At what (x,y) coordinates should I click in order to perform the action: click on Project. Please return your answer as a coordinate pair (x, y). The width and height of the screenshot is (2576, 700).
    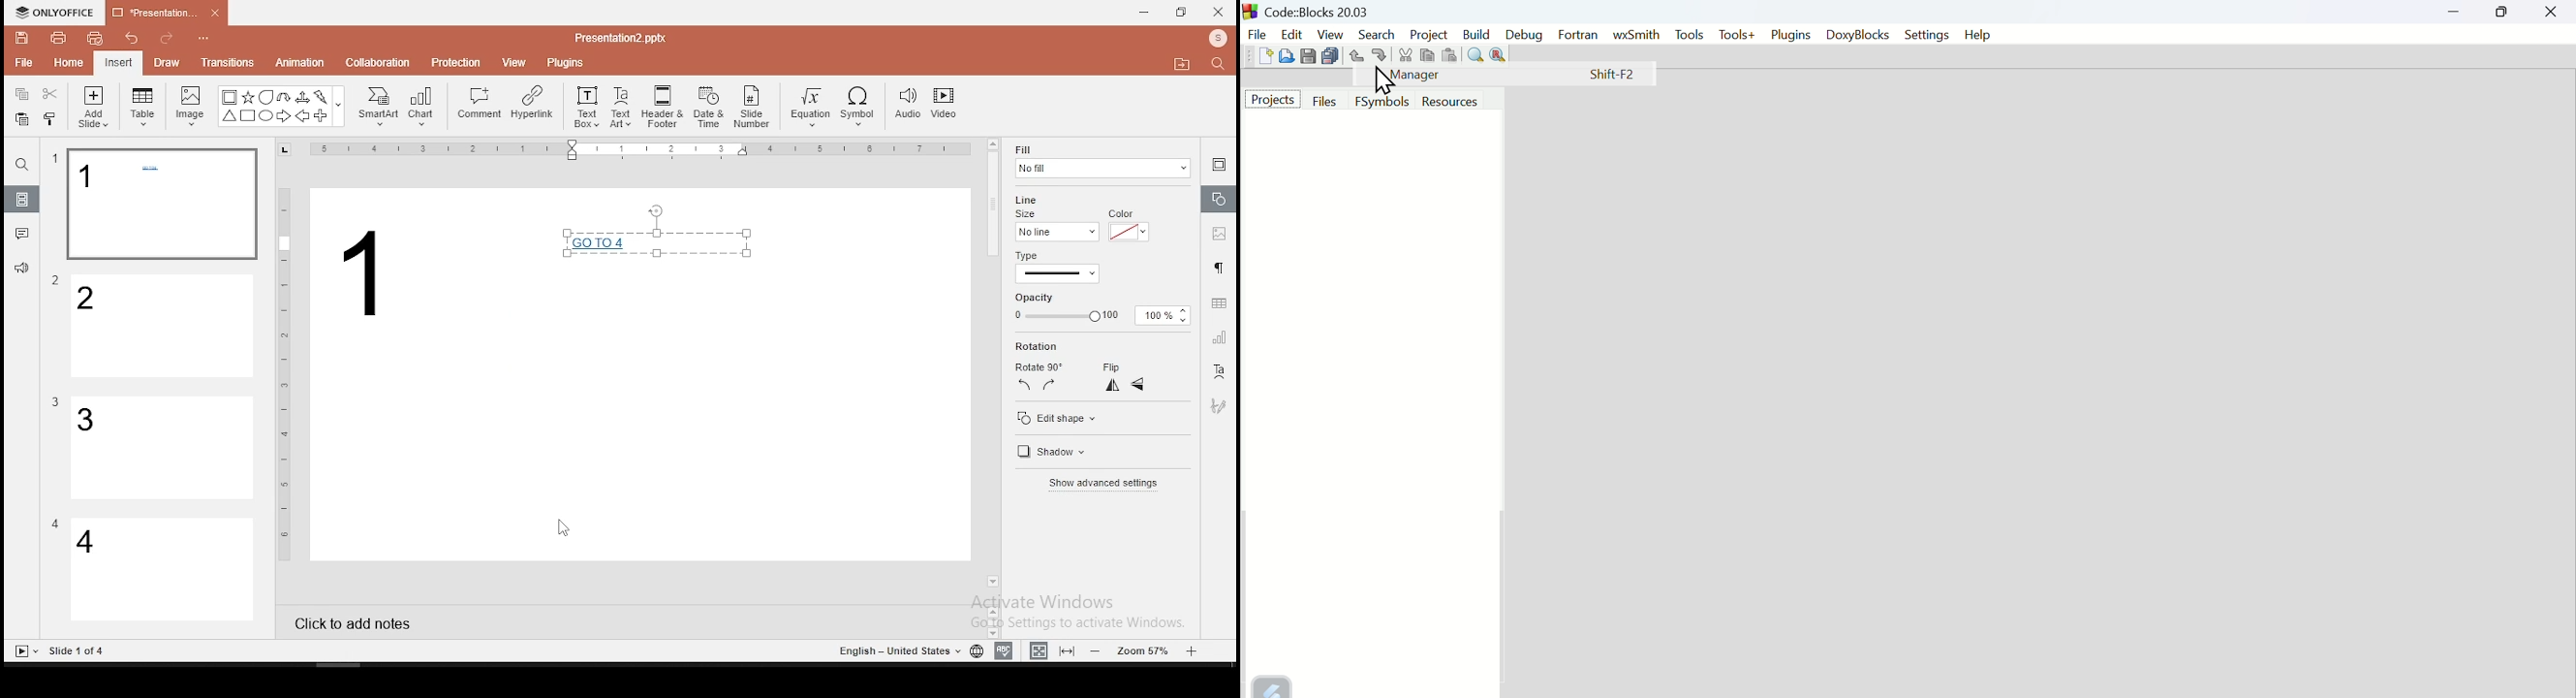
    Looking at the image, I should click on (1272, 99).